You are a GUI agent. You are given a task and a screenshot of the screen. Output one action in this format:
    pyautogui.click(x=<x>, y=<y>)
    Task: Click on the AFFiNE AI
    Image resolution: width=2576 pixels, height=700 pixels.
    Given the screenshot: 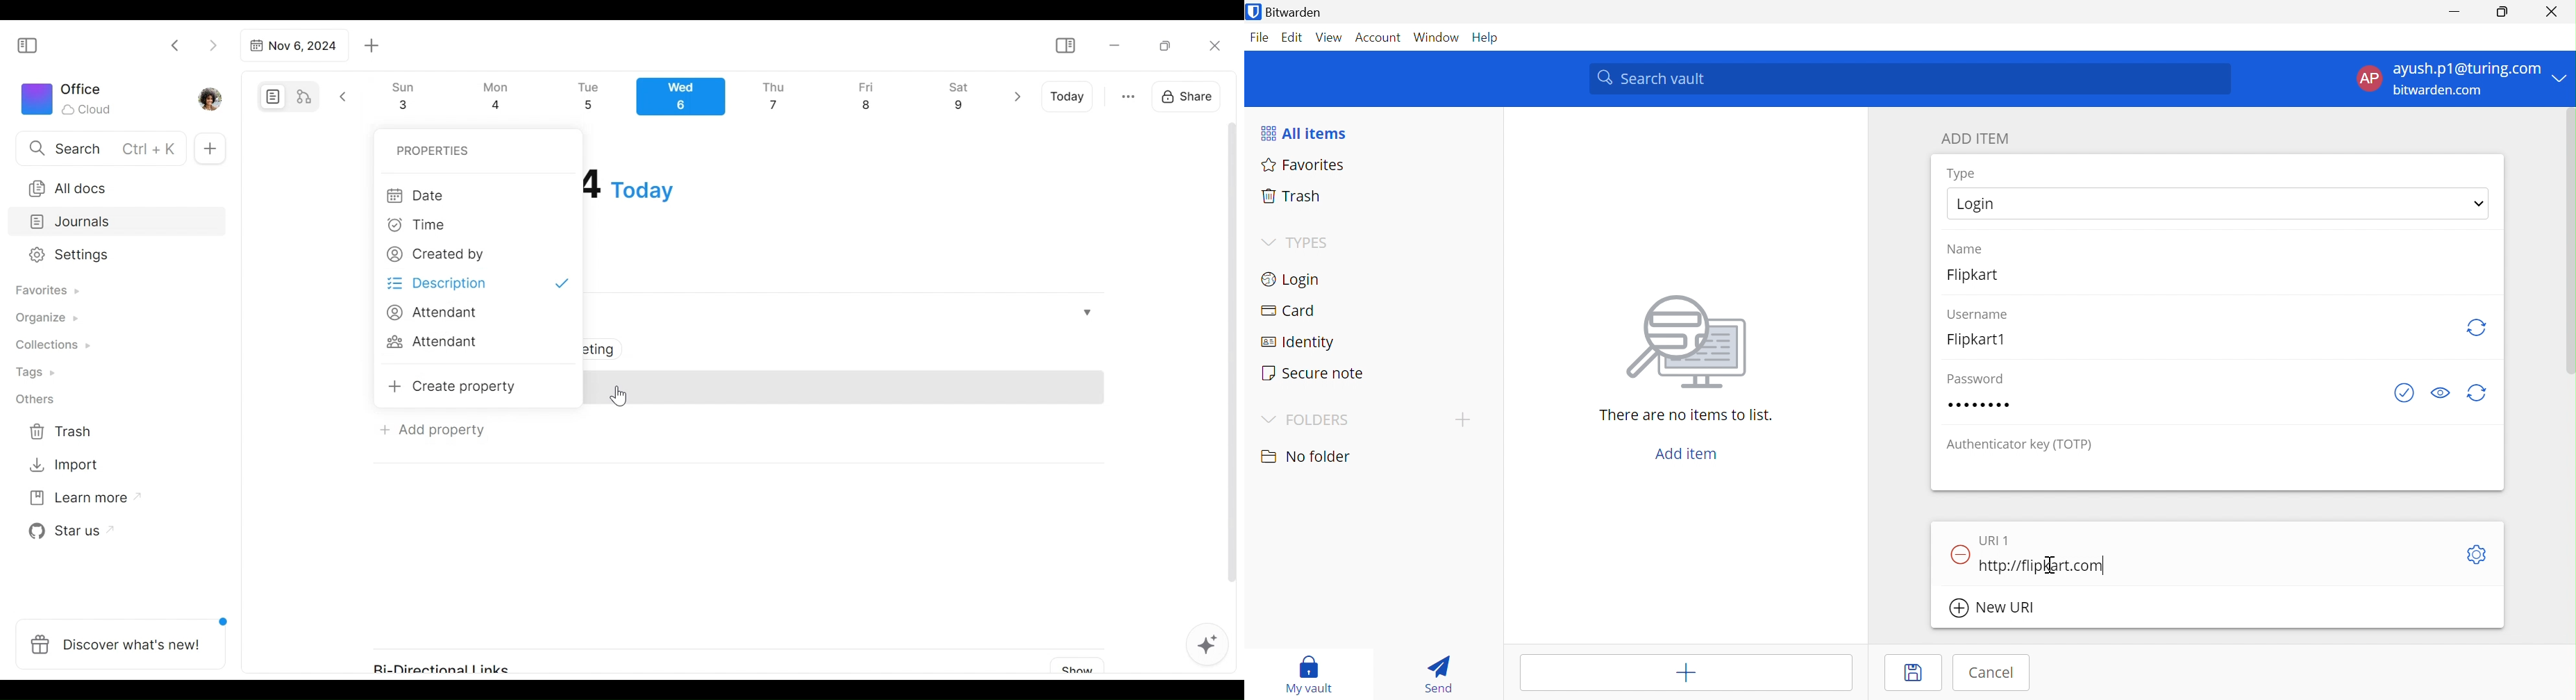 What is the action you would take?
    pyautogui.click(x=1207, y=646)
    